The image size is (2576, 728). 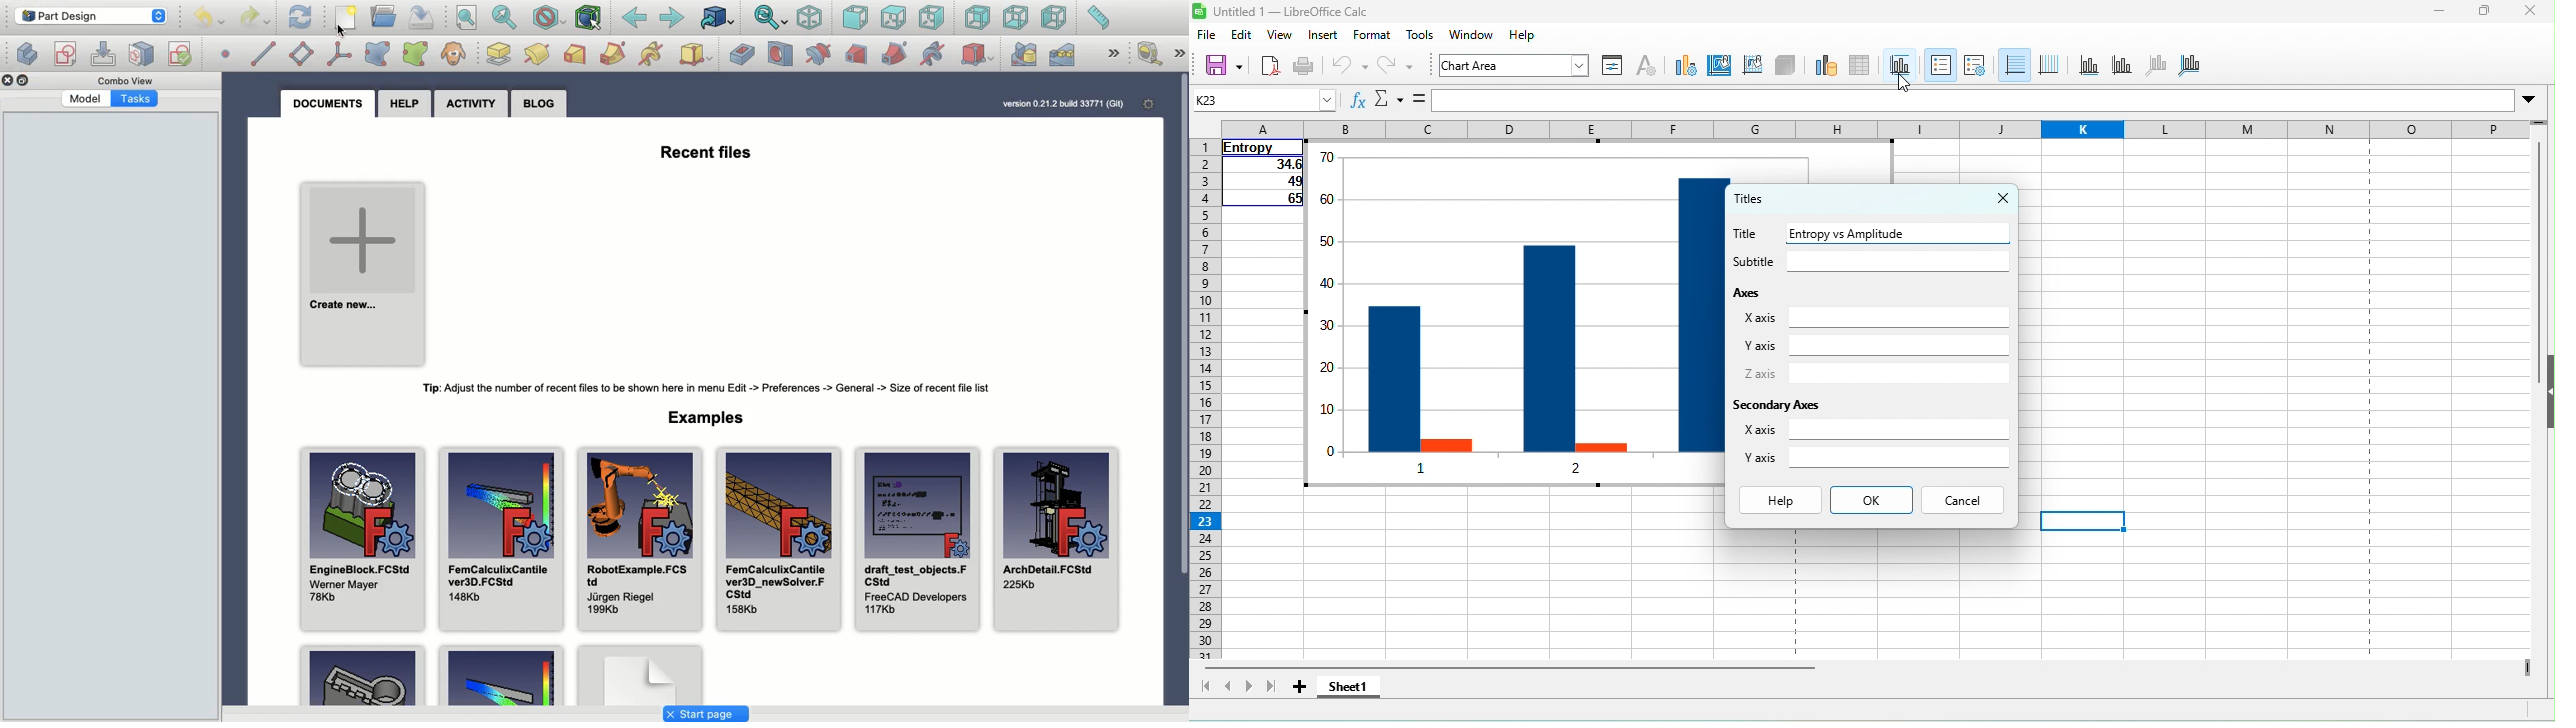 I want to click on entropy 1, so click(x=1393, y=378).